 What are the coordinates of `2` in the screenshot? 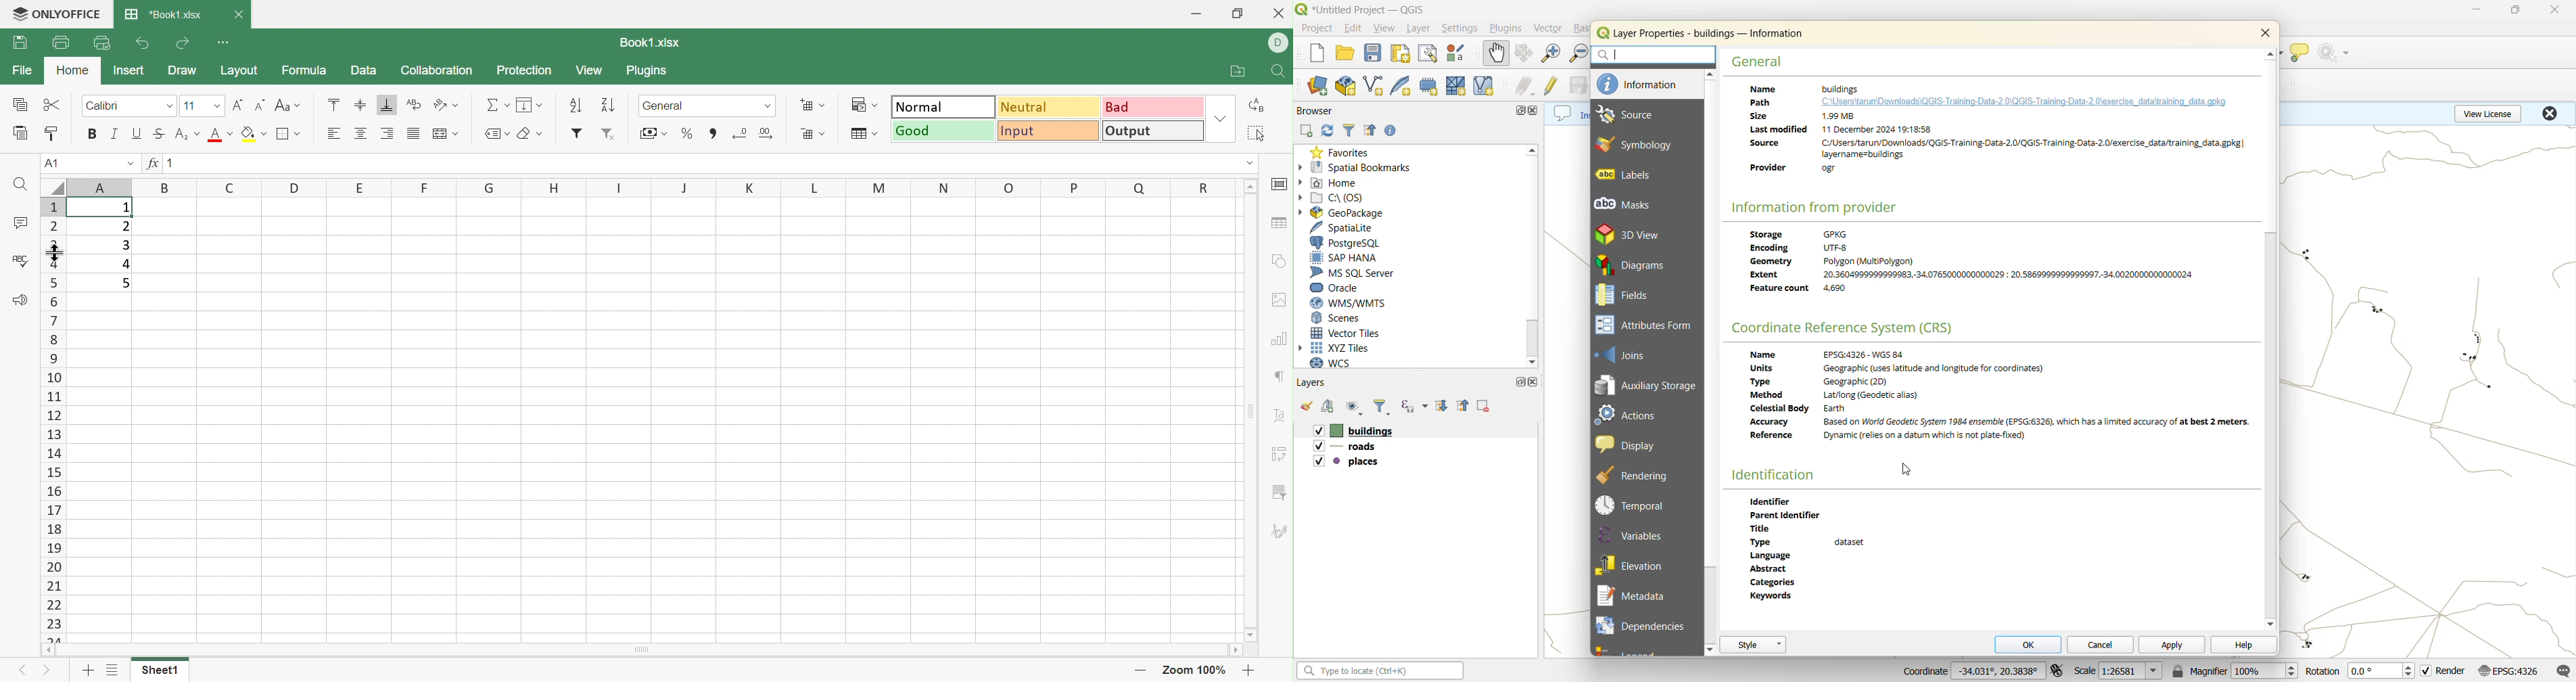 It's located at (125, 227).